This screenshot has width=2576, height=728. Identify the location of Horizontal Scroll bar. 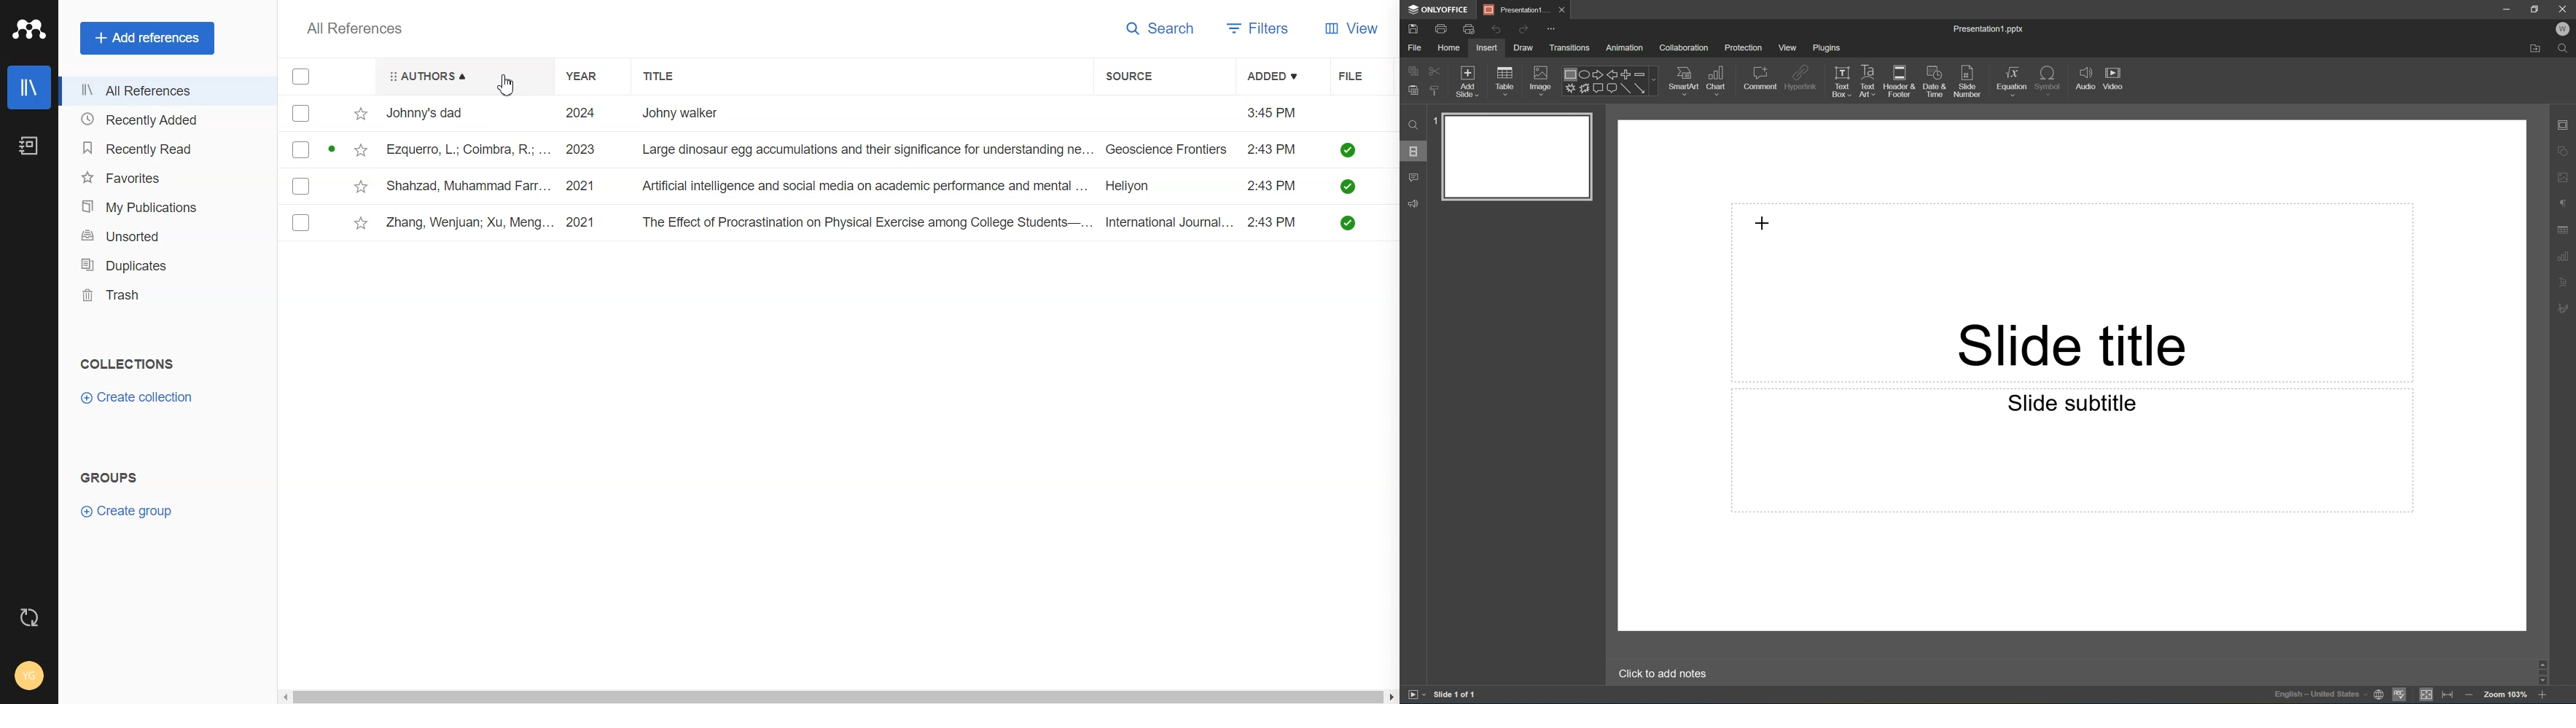
(838, 697).